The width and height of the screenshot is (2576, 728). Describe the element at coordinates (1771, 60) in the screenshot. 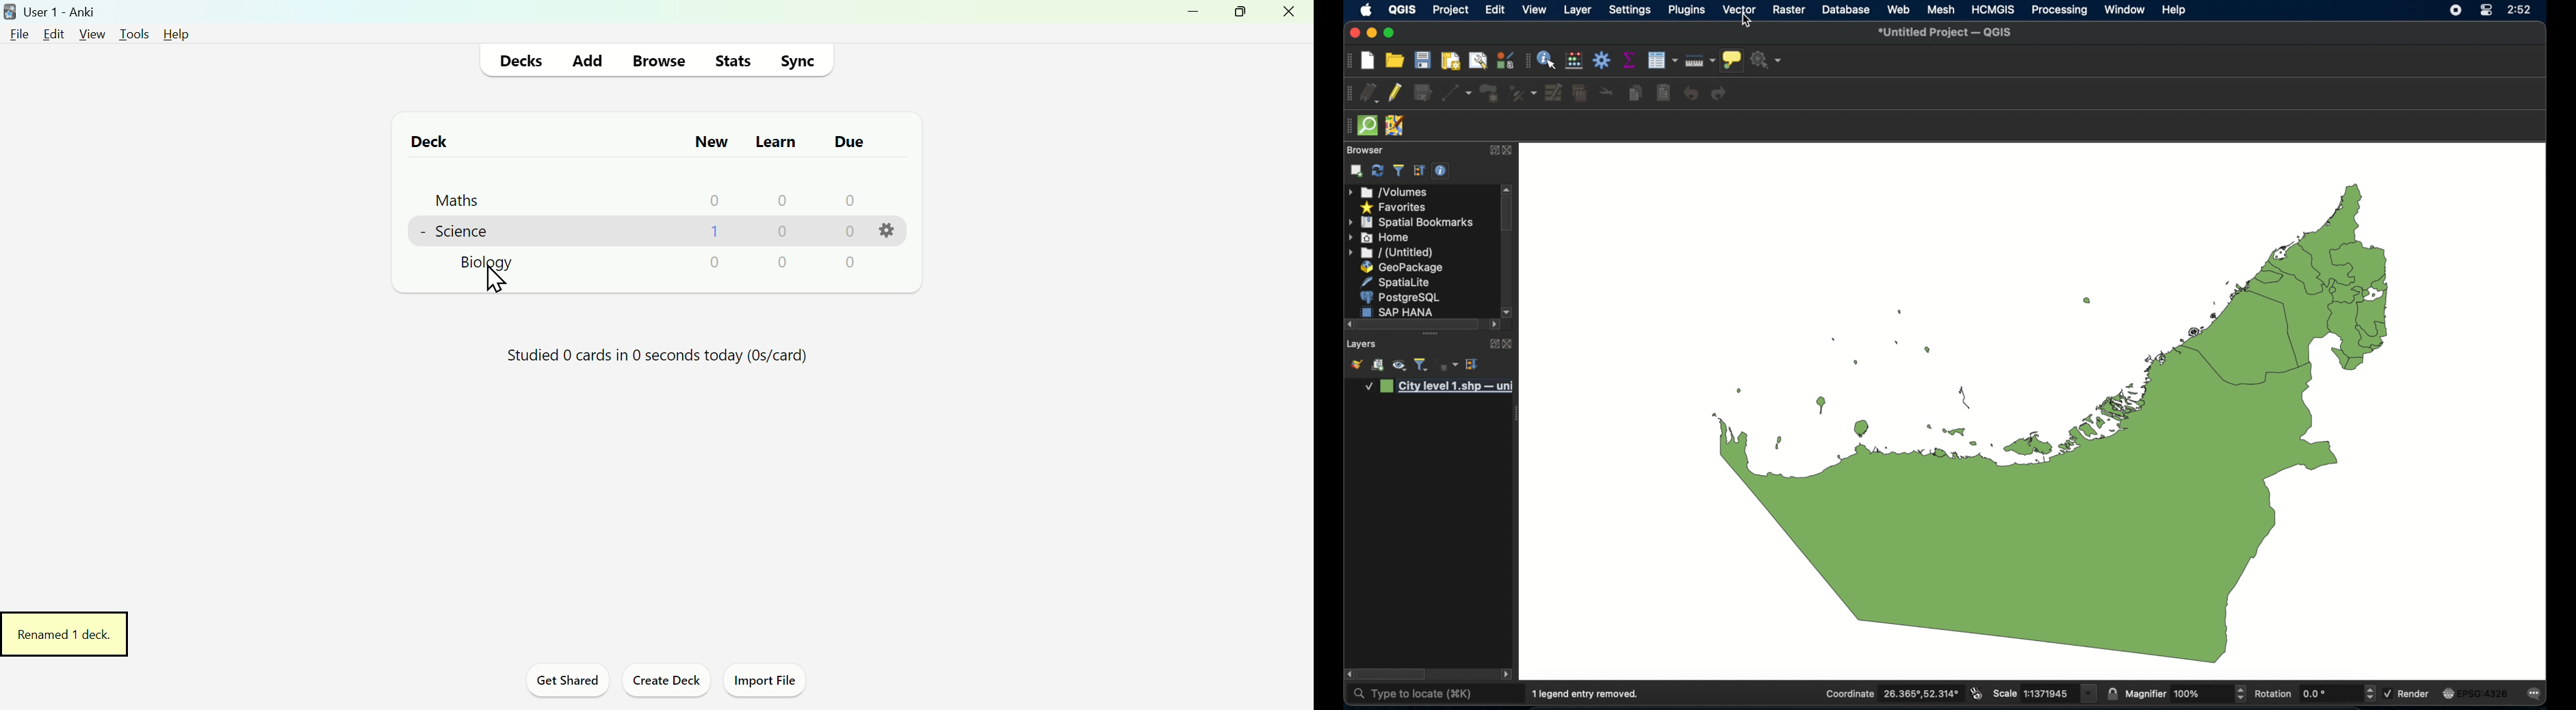

I see `no action selected` at that location.